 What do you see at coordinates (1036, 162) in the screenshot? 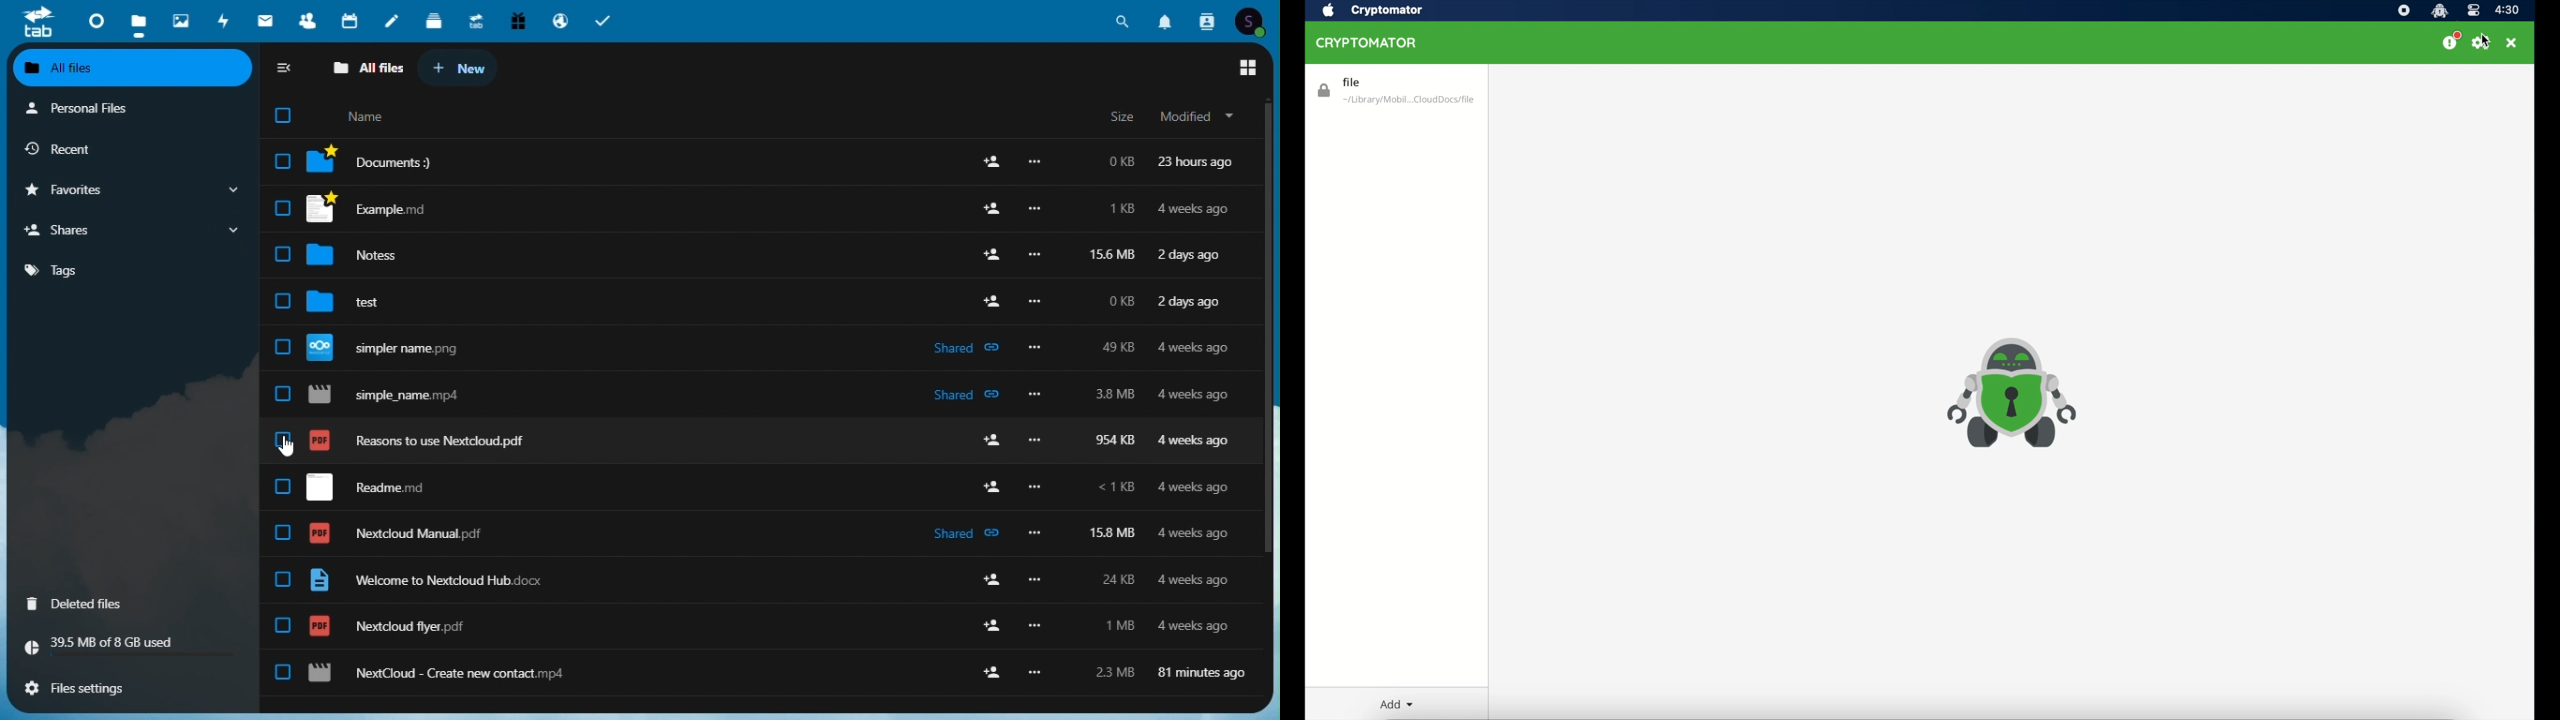
I see `more options` at bounding box center [1036, 162].